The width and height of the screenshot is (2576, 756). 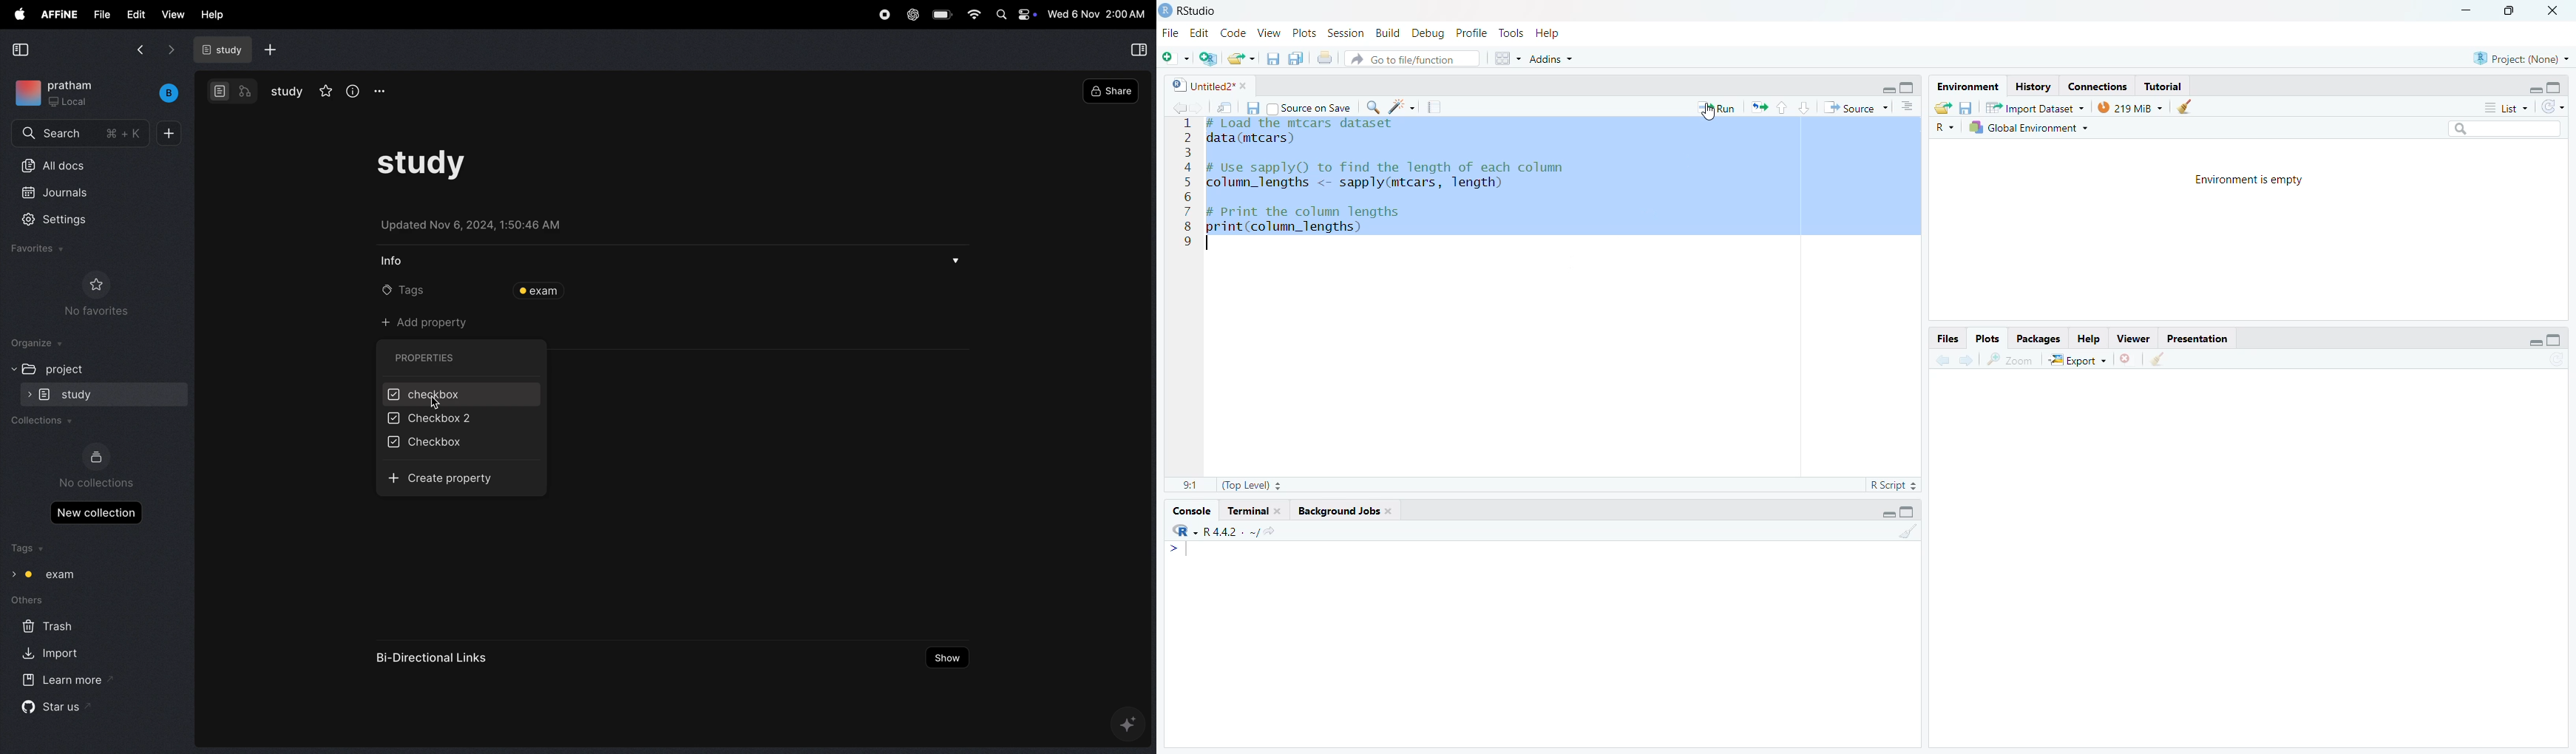 What do you see at coordinates (1223, 531) in the screenshot?
I see `R-R442. ~/` at bounding box center [1223, 531].